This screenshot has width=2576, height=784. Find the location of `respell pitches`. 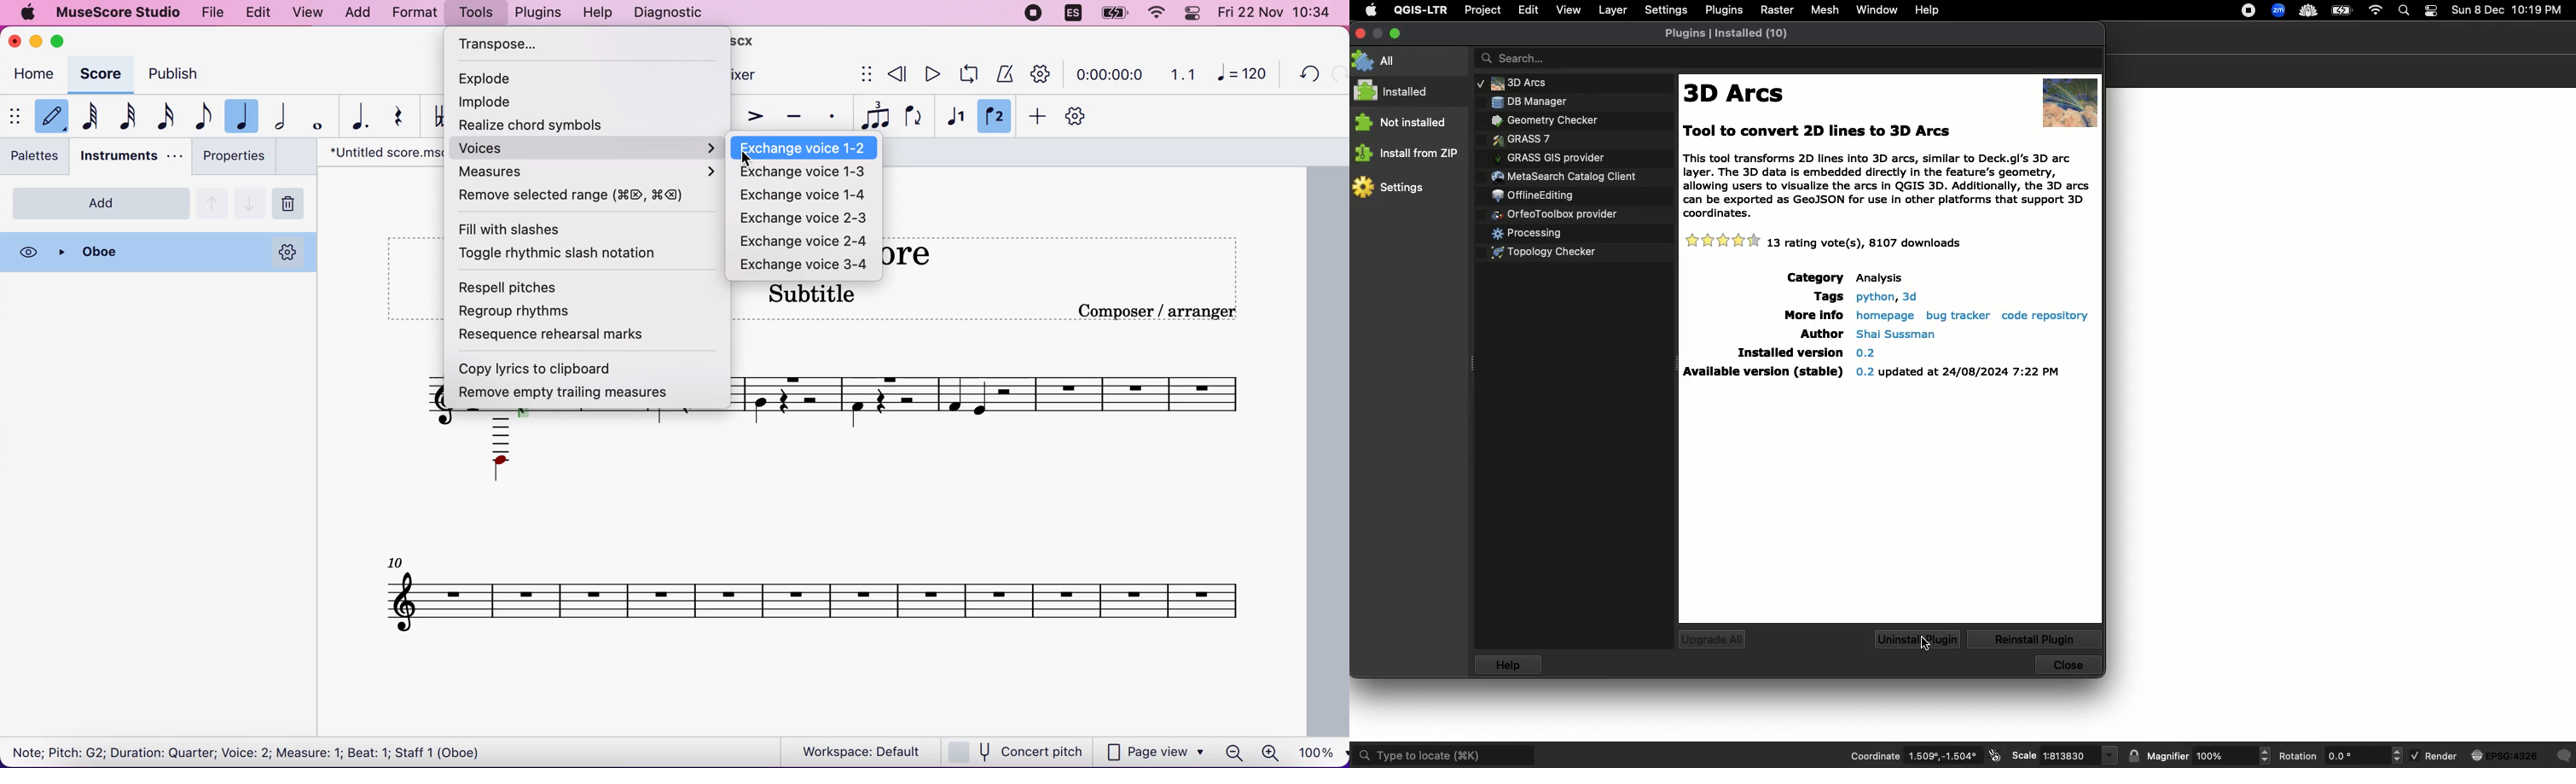

respell pitches is located at coordinates (533, 287).